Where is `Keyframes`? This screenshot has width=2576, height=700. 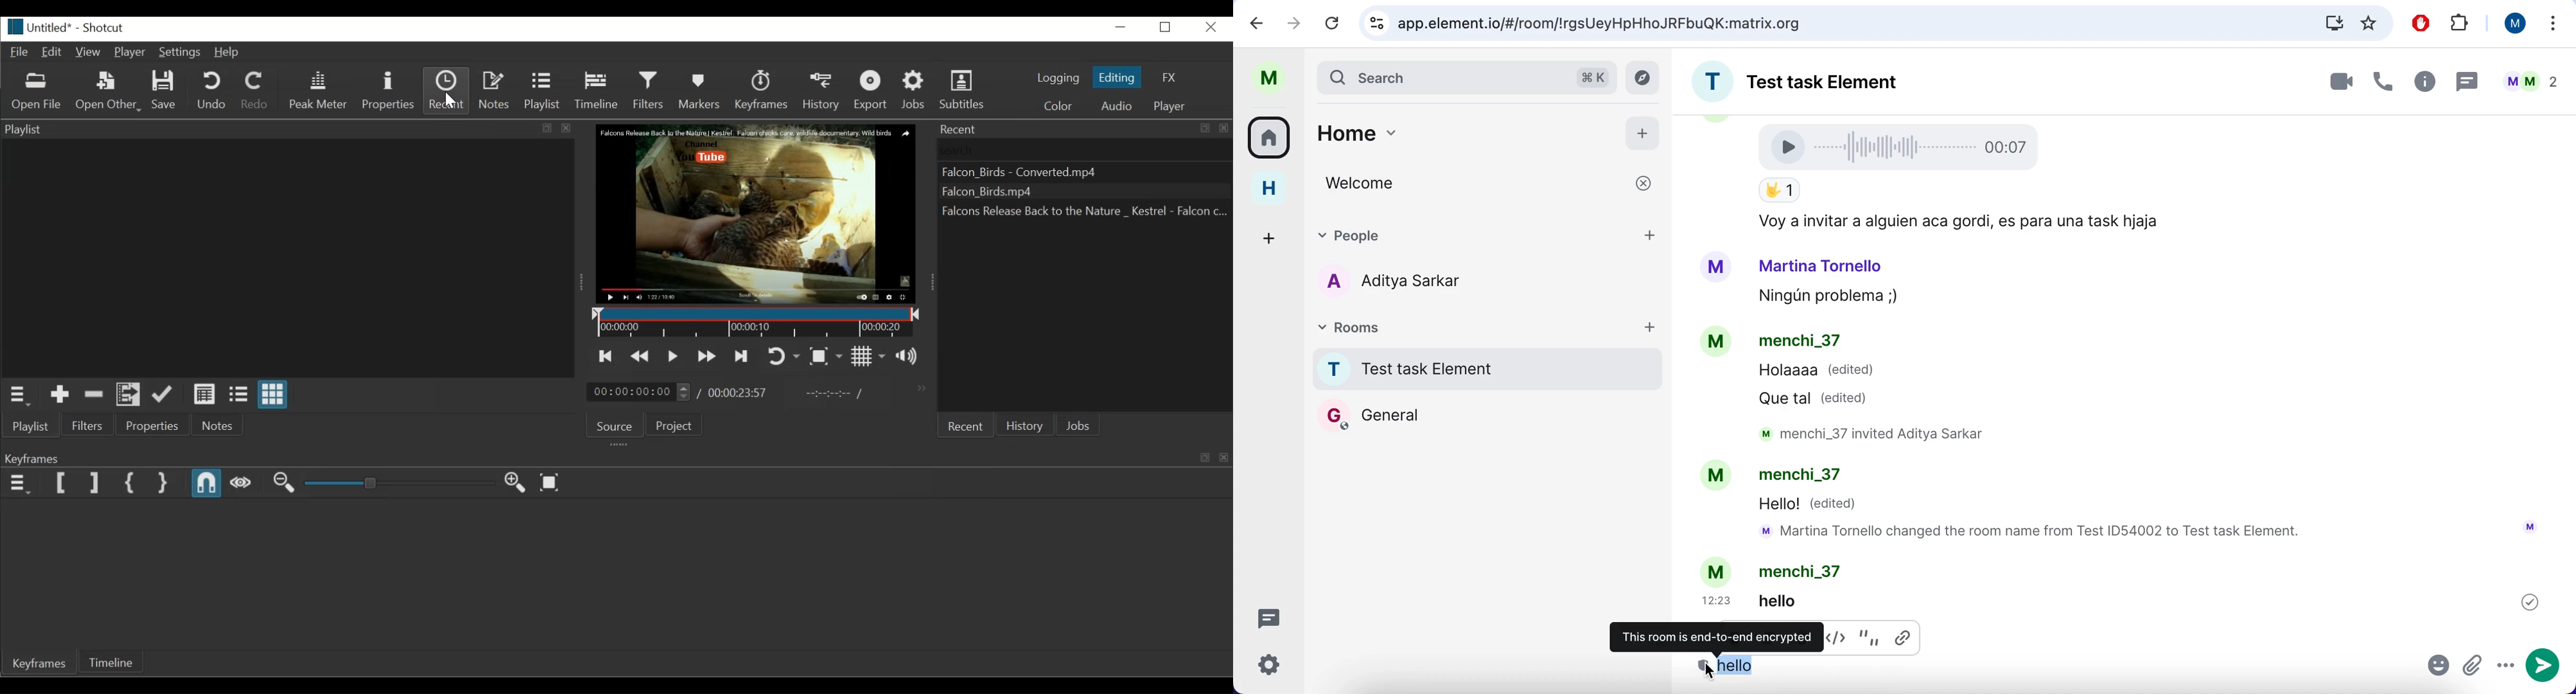
Keyframes is located at coordinates (765, 90).